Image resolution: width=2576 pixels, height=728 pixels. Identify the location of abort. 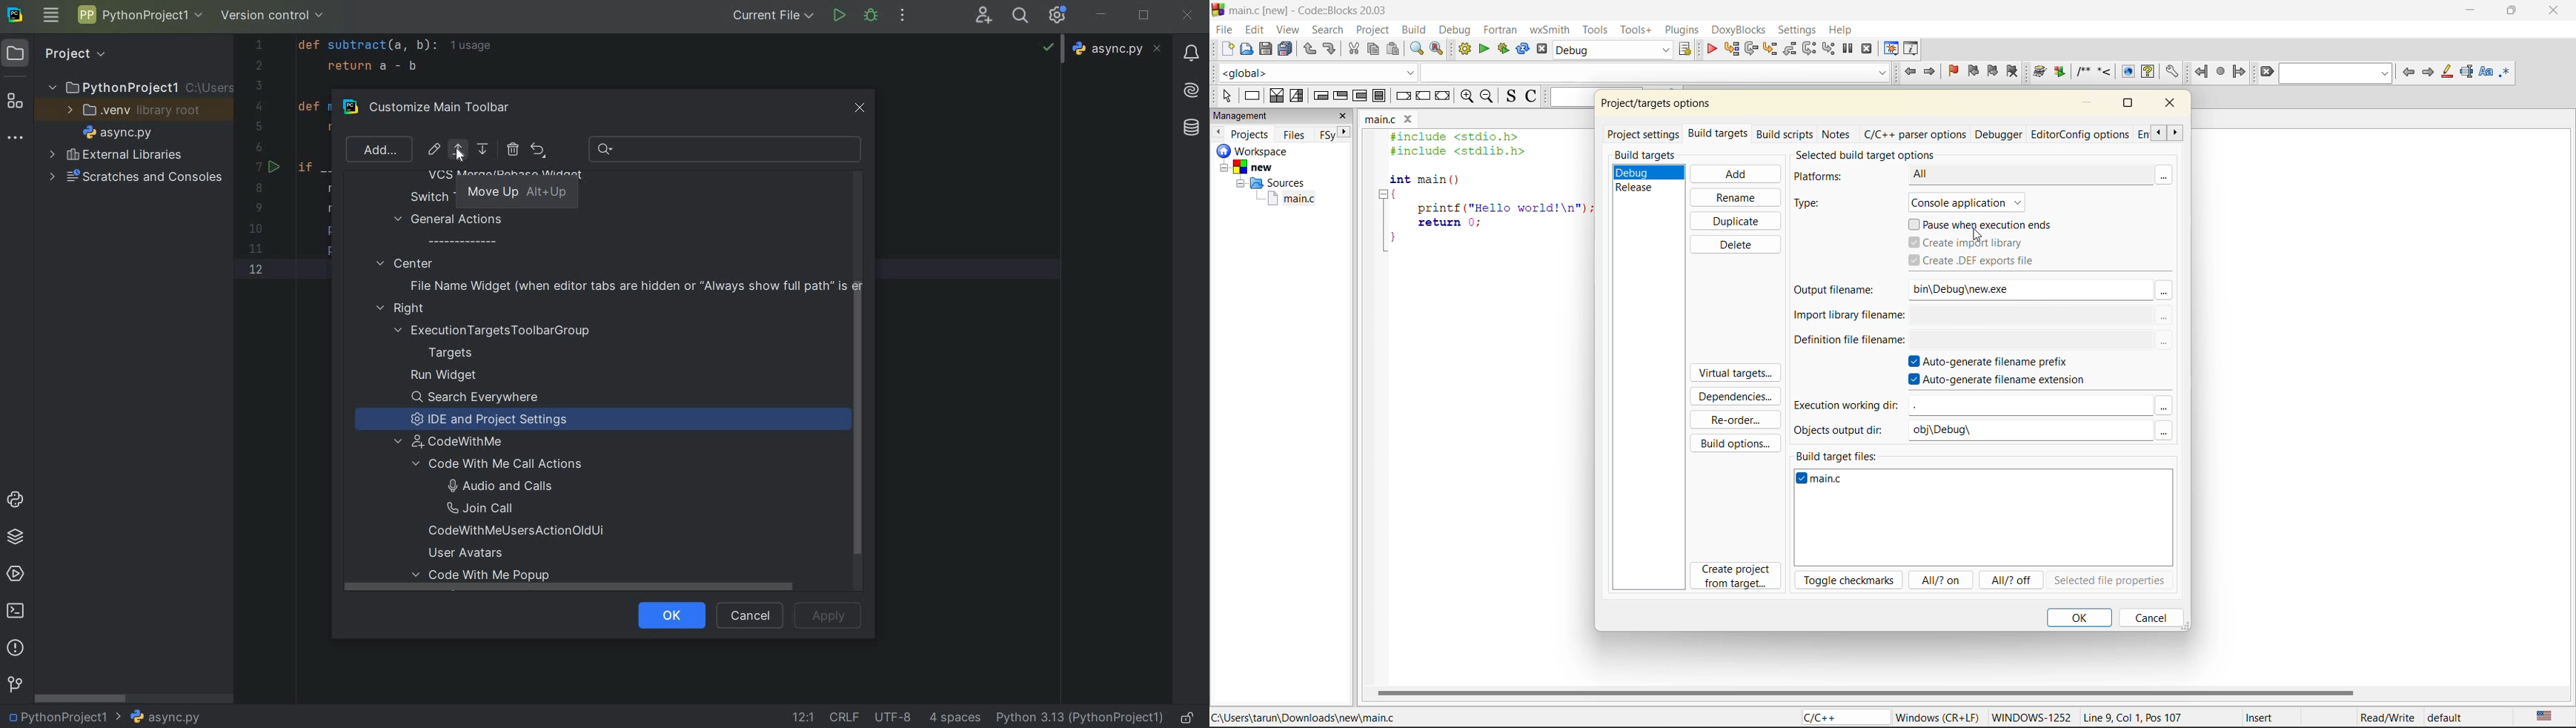
(1541, 50).